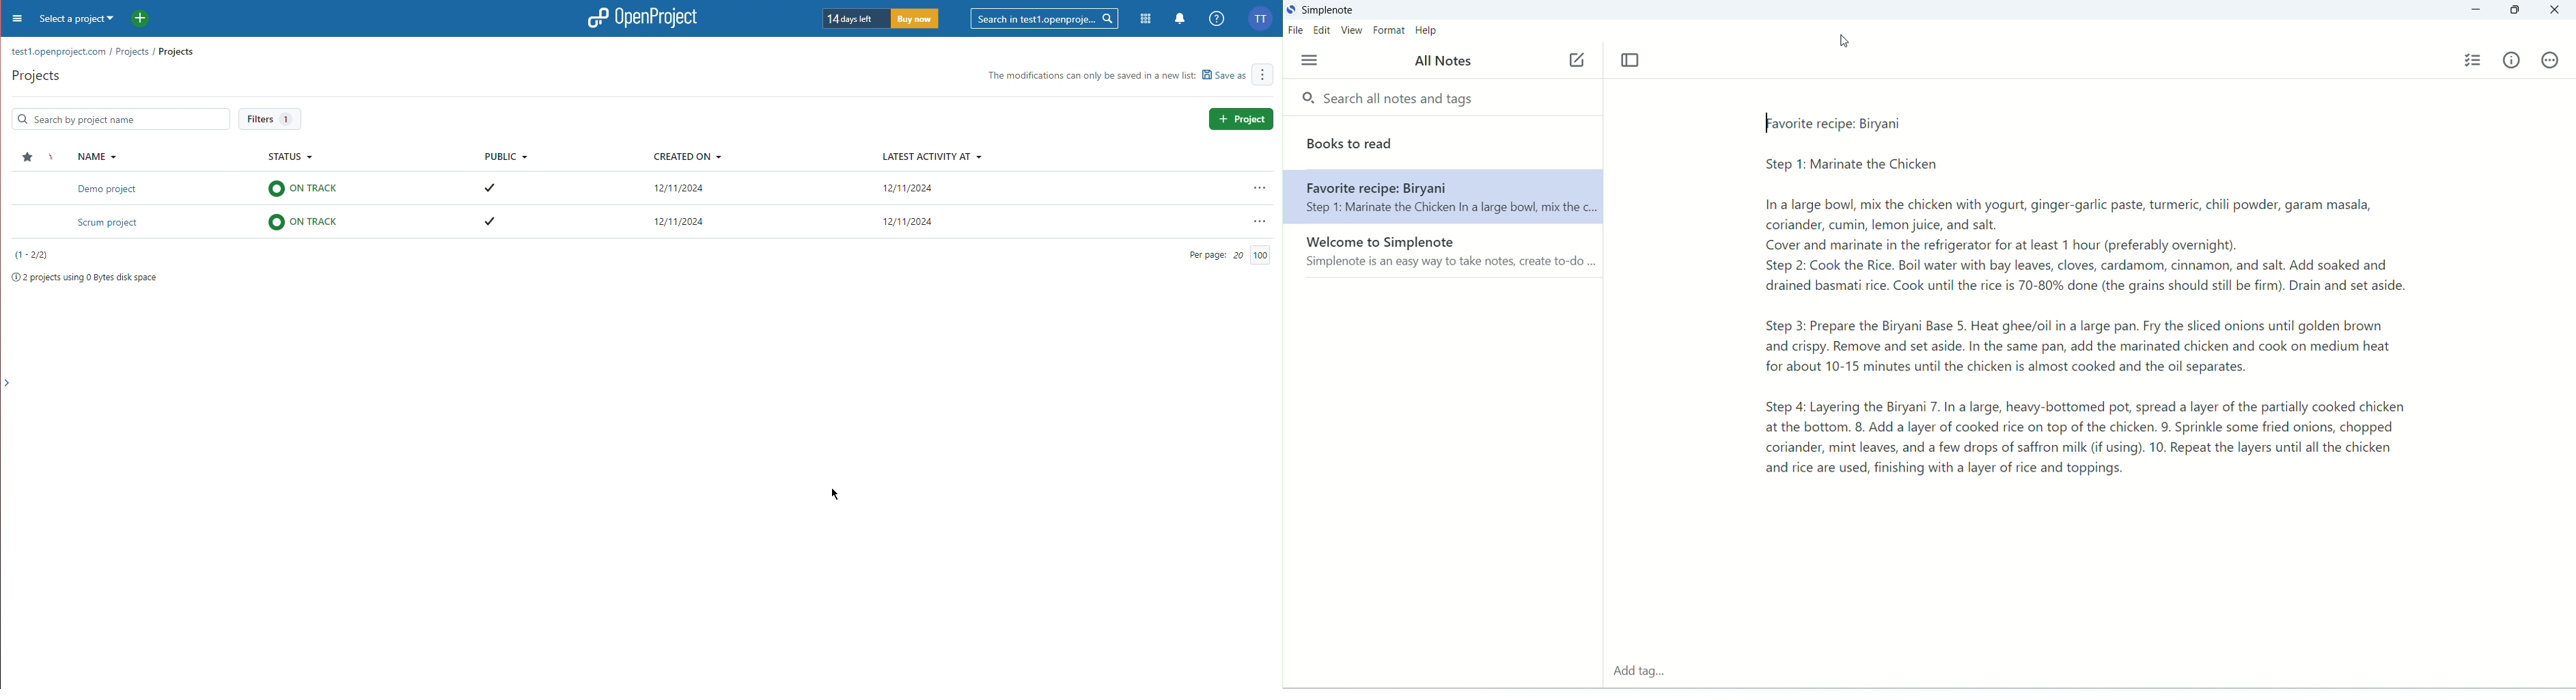  I want to click on add tags, so click(1639, 671).